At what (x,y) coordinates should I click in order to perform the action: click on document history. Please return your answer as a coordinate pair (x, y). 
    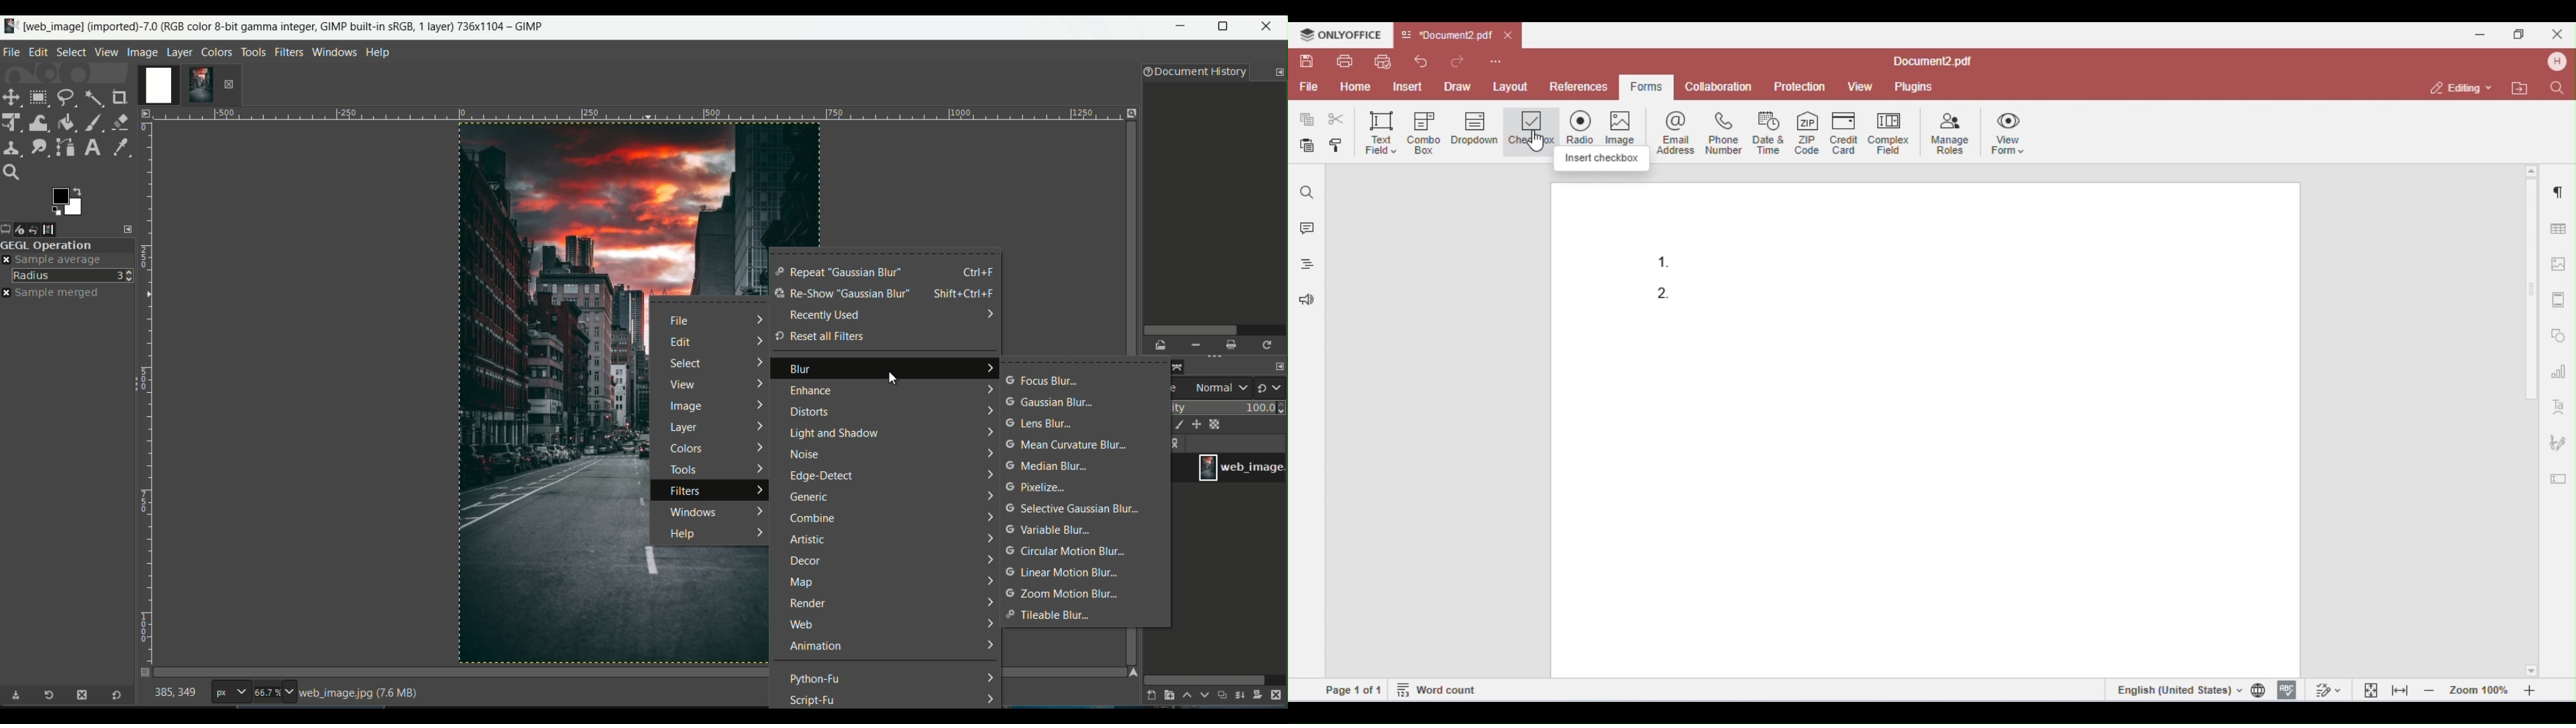
    Looking at the image, I should click on (1192, 73).